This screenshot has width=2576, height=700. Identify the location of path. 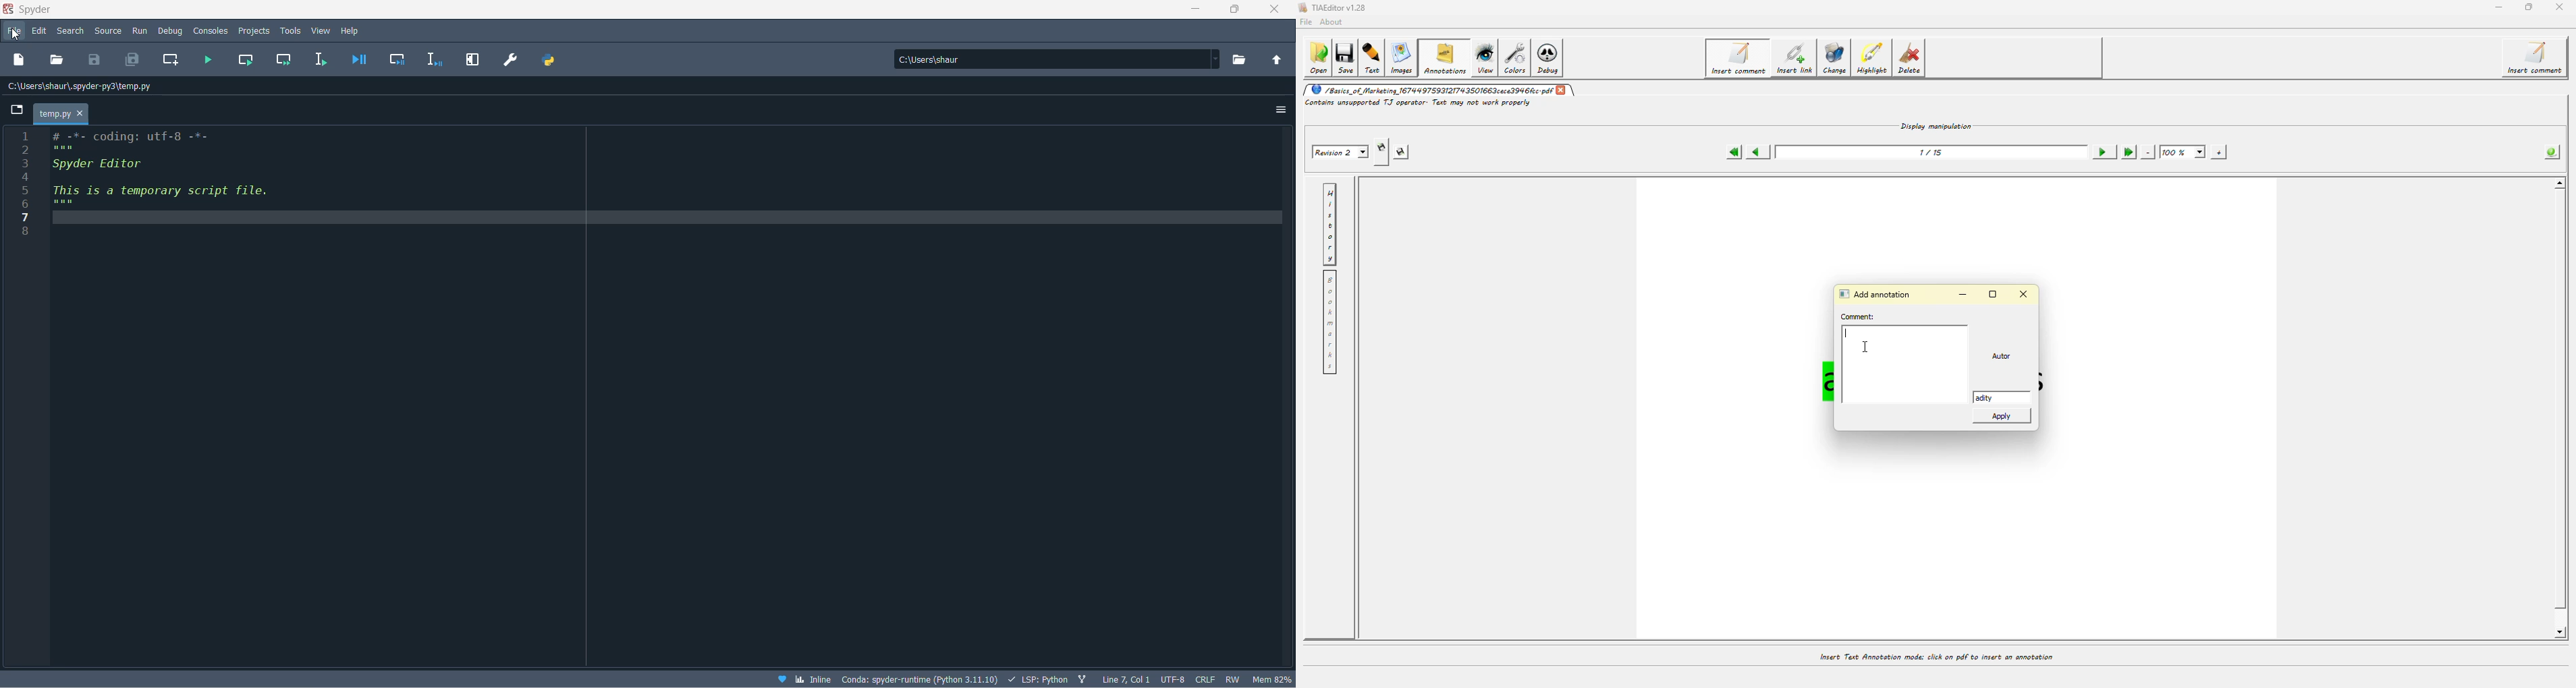
(1052, 59).